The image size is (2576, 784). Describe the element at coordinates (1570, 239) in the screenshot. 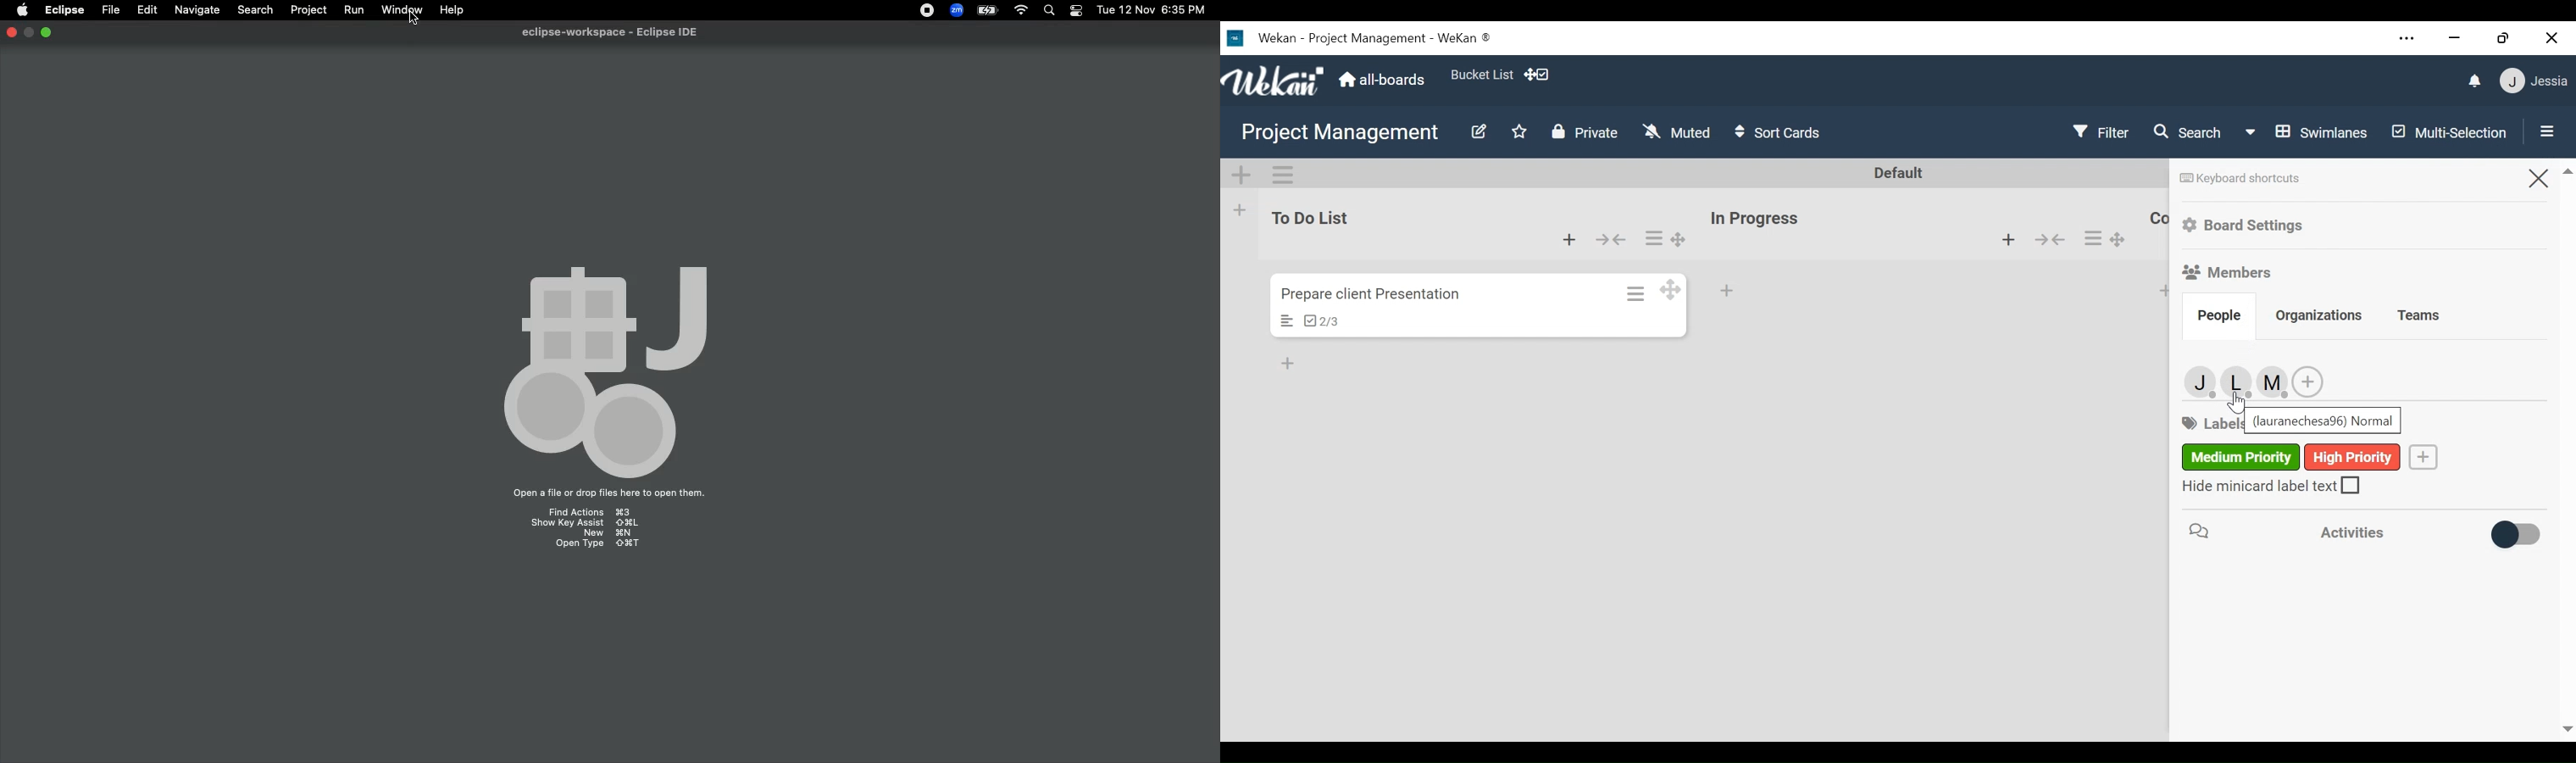

I see `Add card to bottom of thelist` at that location.